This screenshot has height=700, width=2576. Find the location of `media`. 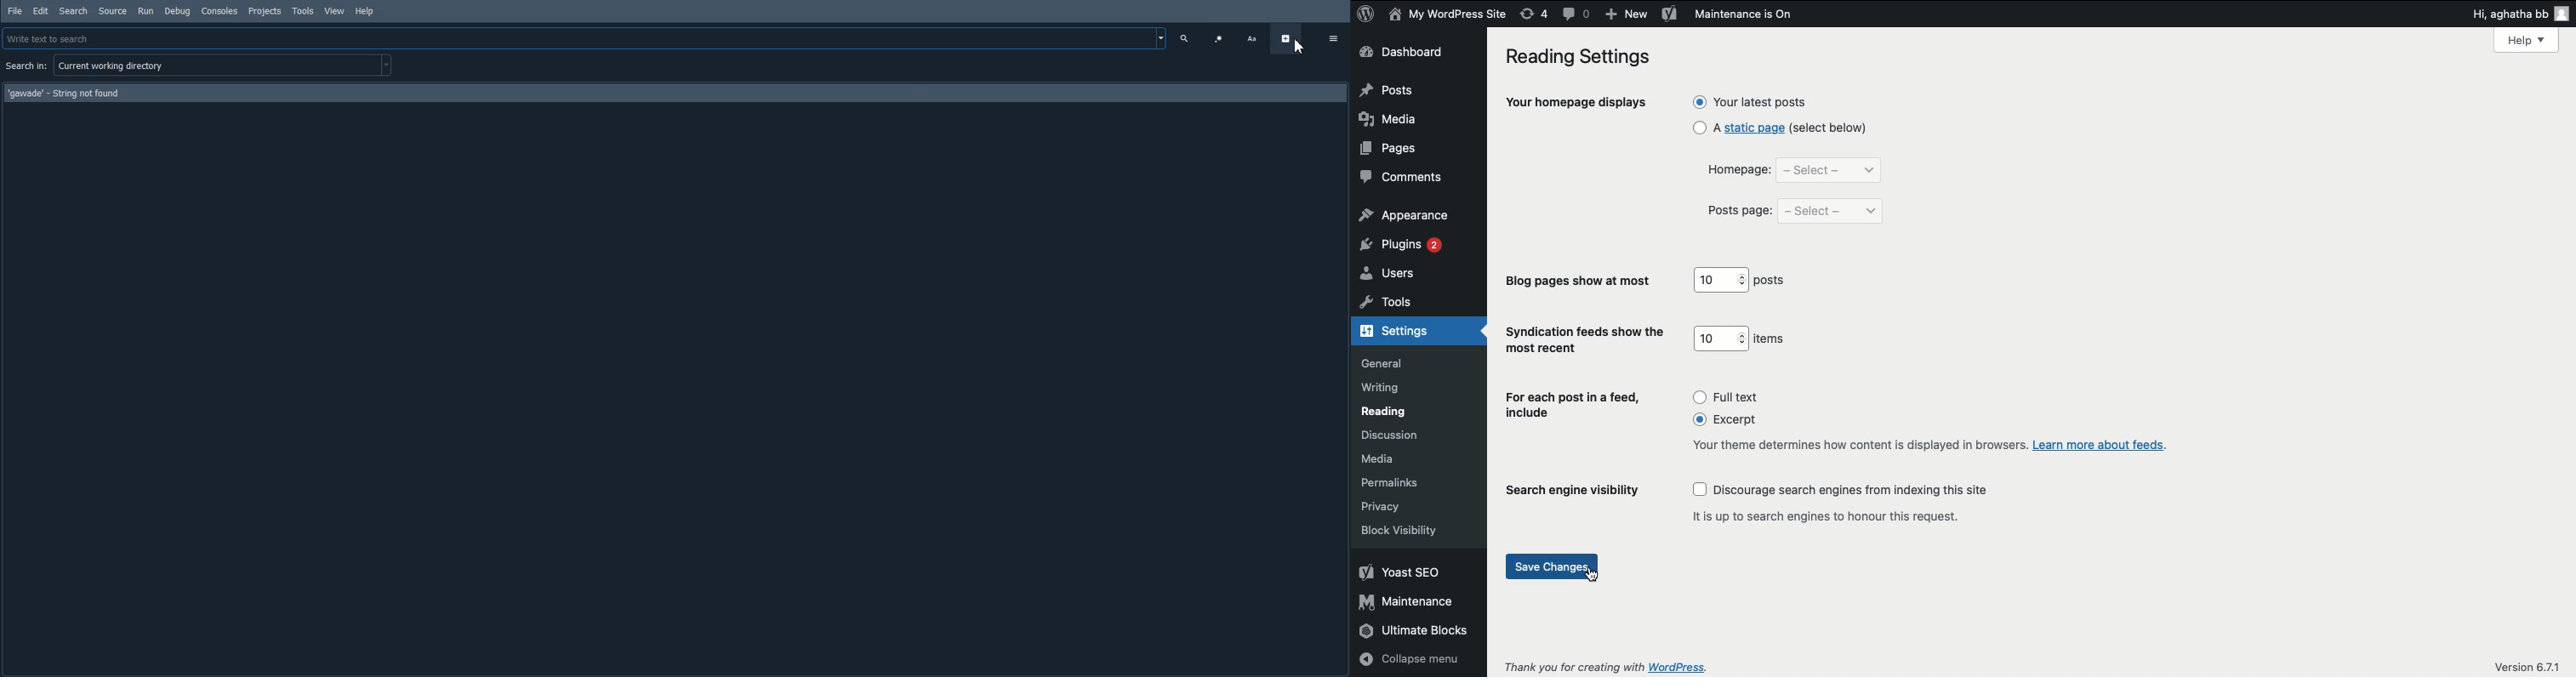

media is located at coordinates (1377, 459).